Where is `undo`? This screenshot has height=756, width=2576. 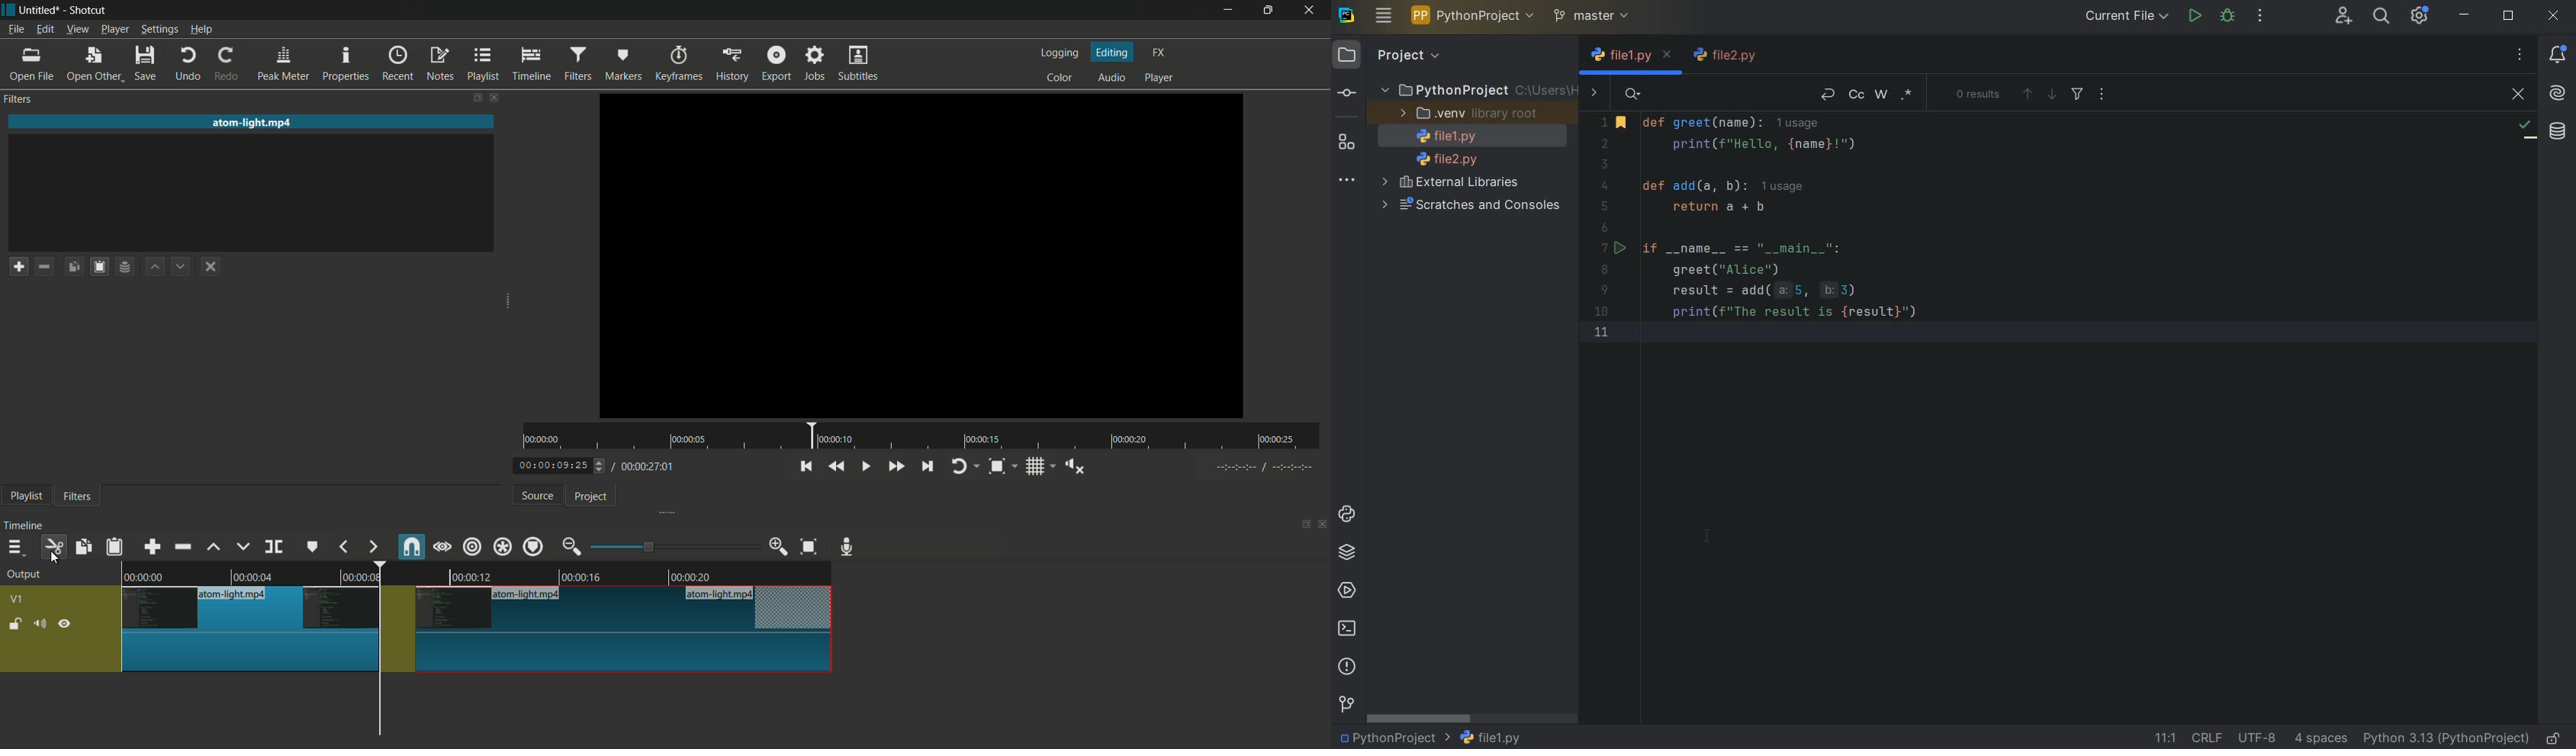
undo is located at coordinates (189, 64).